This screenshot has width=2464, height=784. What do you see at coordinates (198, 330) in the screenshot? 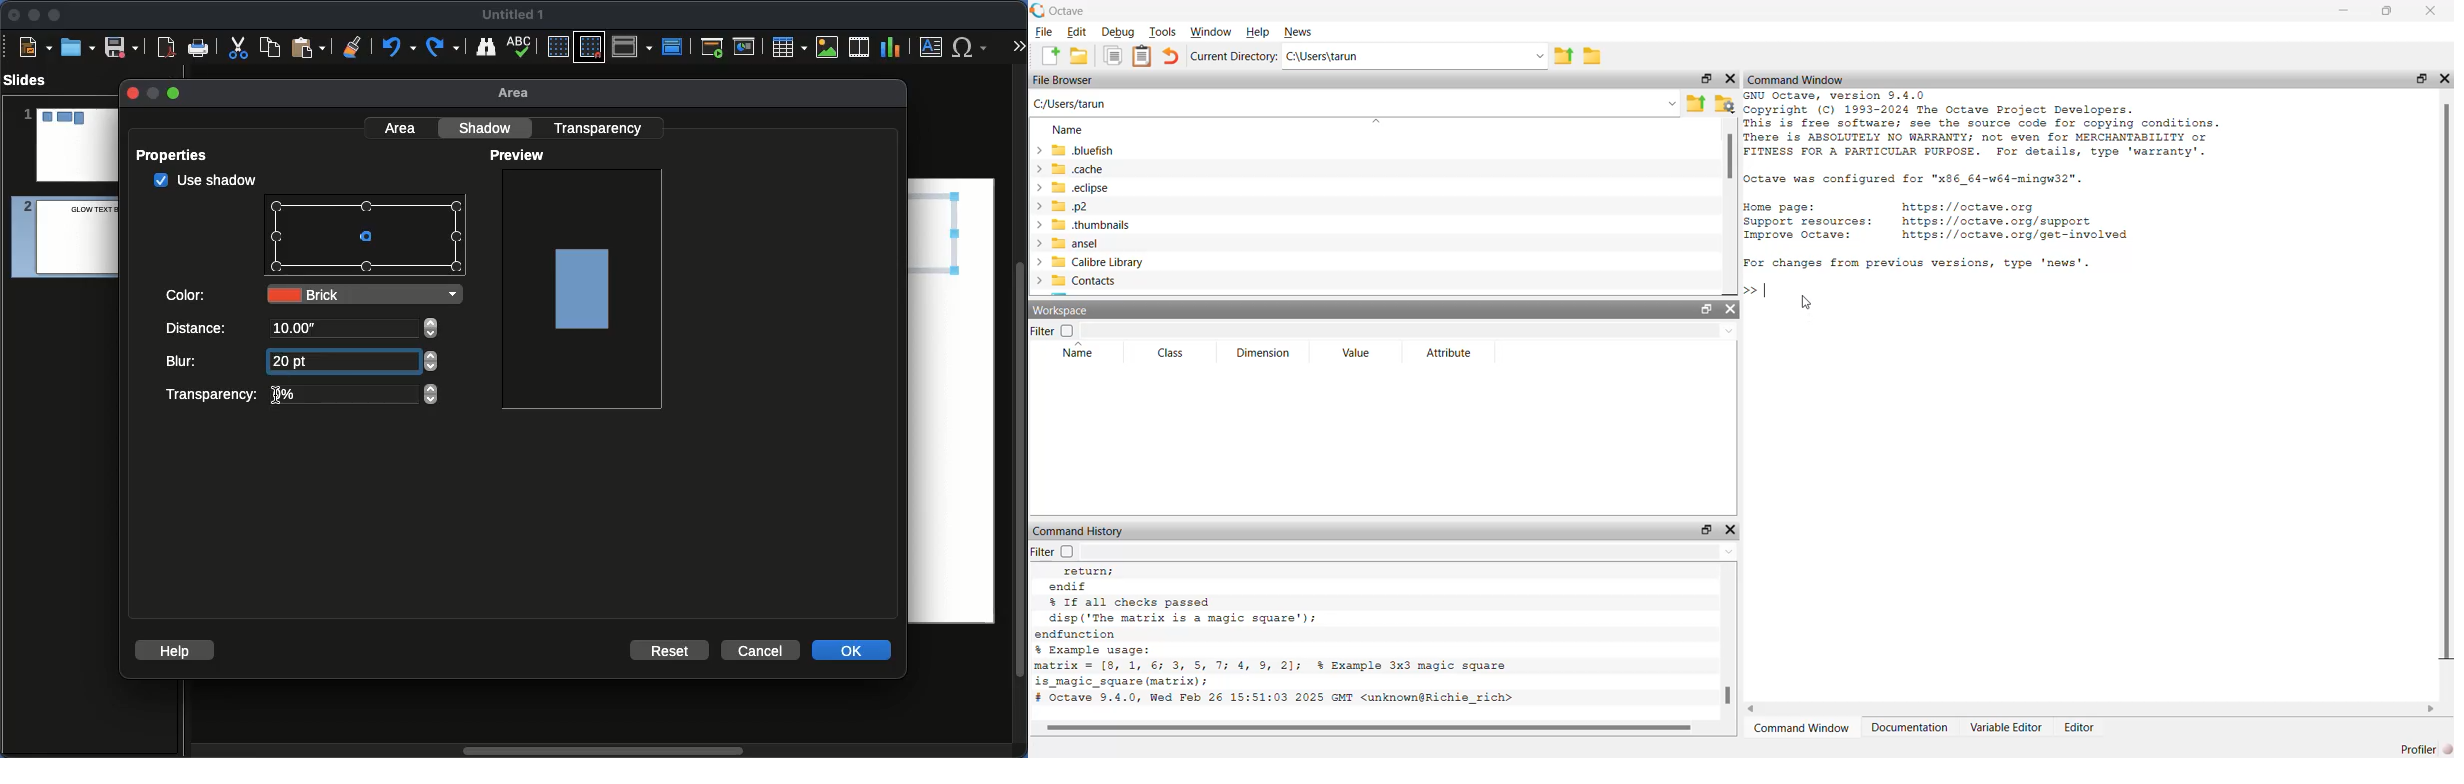
I see `Distance` at bounding box center [198, 330].